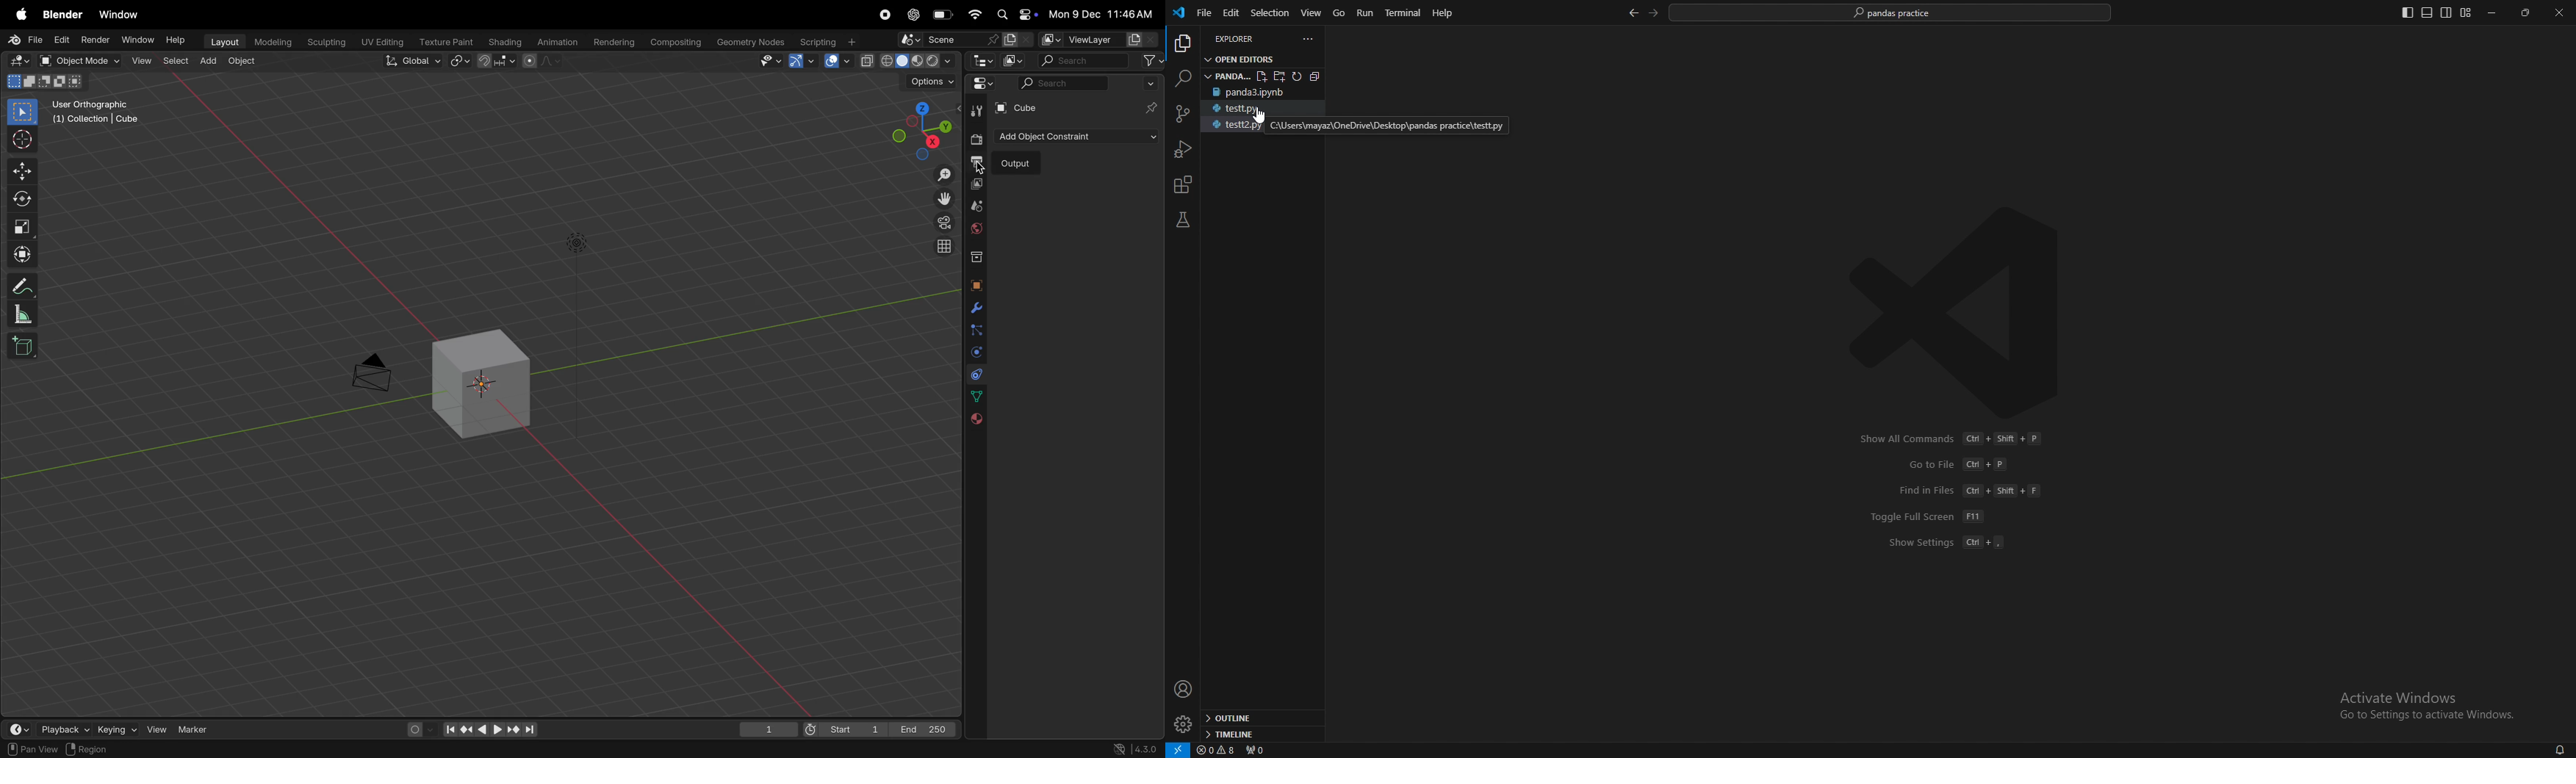  Describe the element at coordinates (2427, 13) in the screenshot. I see `toggle panel` at that location.